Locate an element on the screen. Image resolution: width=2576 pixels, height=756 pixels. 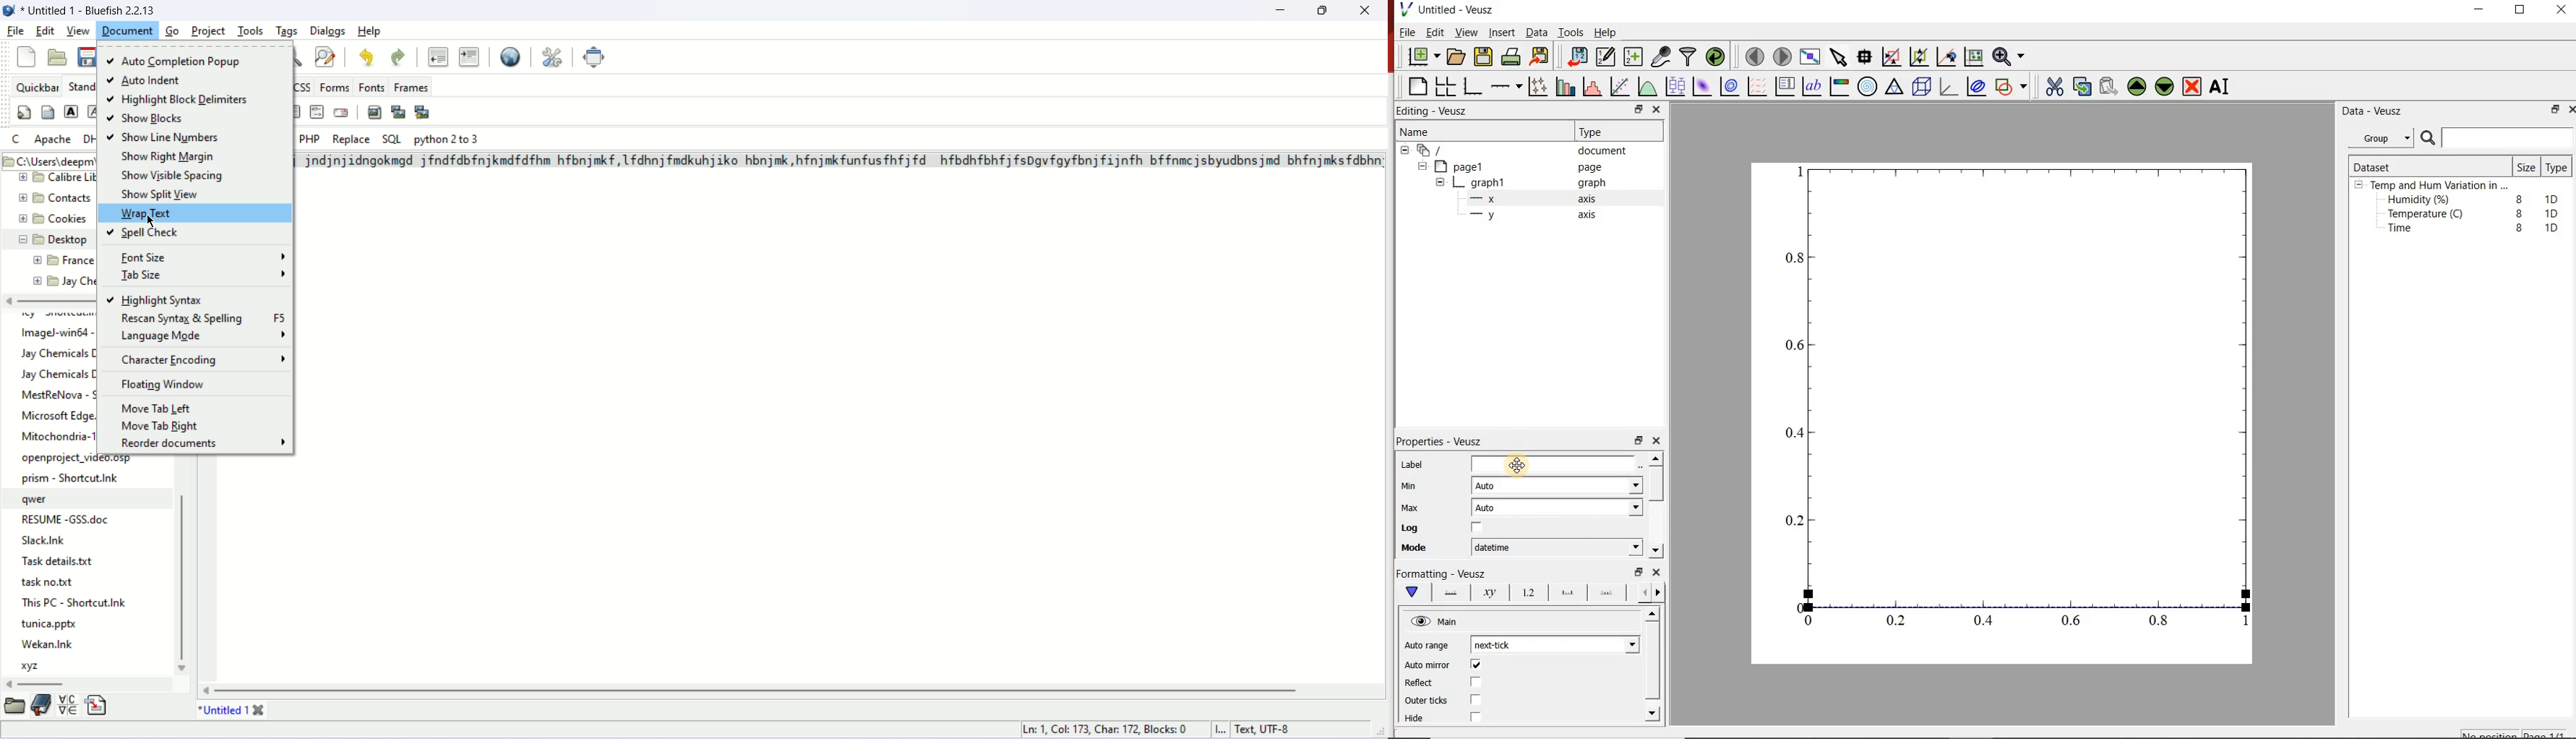
0.2 is located at coordinates (1792, 520).